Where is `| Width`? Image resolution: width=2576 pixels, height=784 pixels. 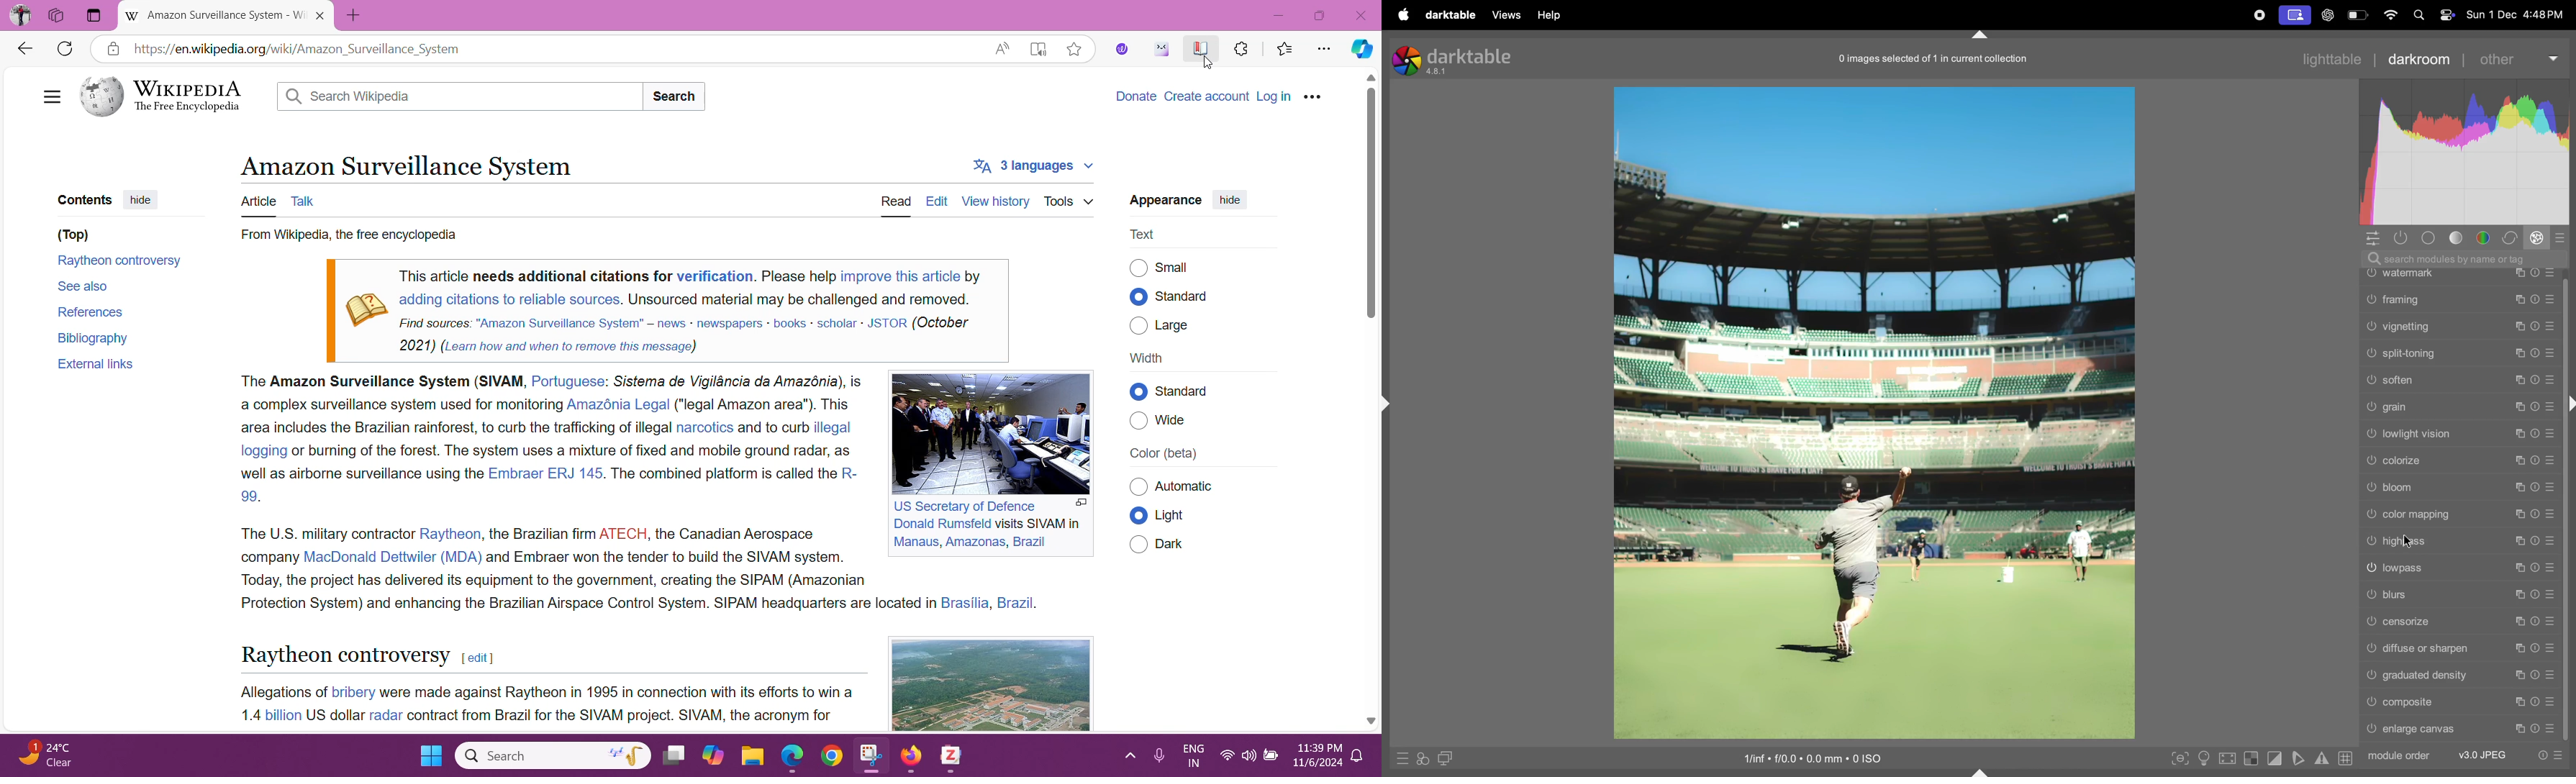 | Width is located at coordinates (1146, 358).